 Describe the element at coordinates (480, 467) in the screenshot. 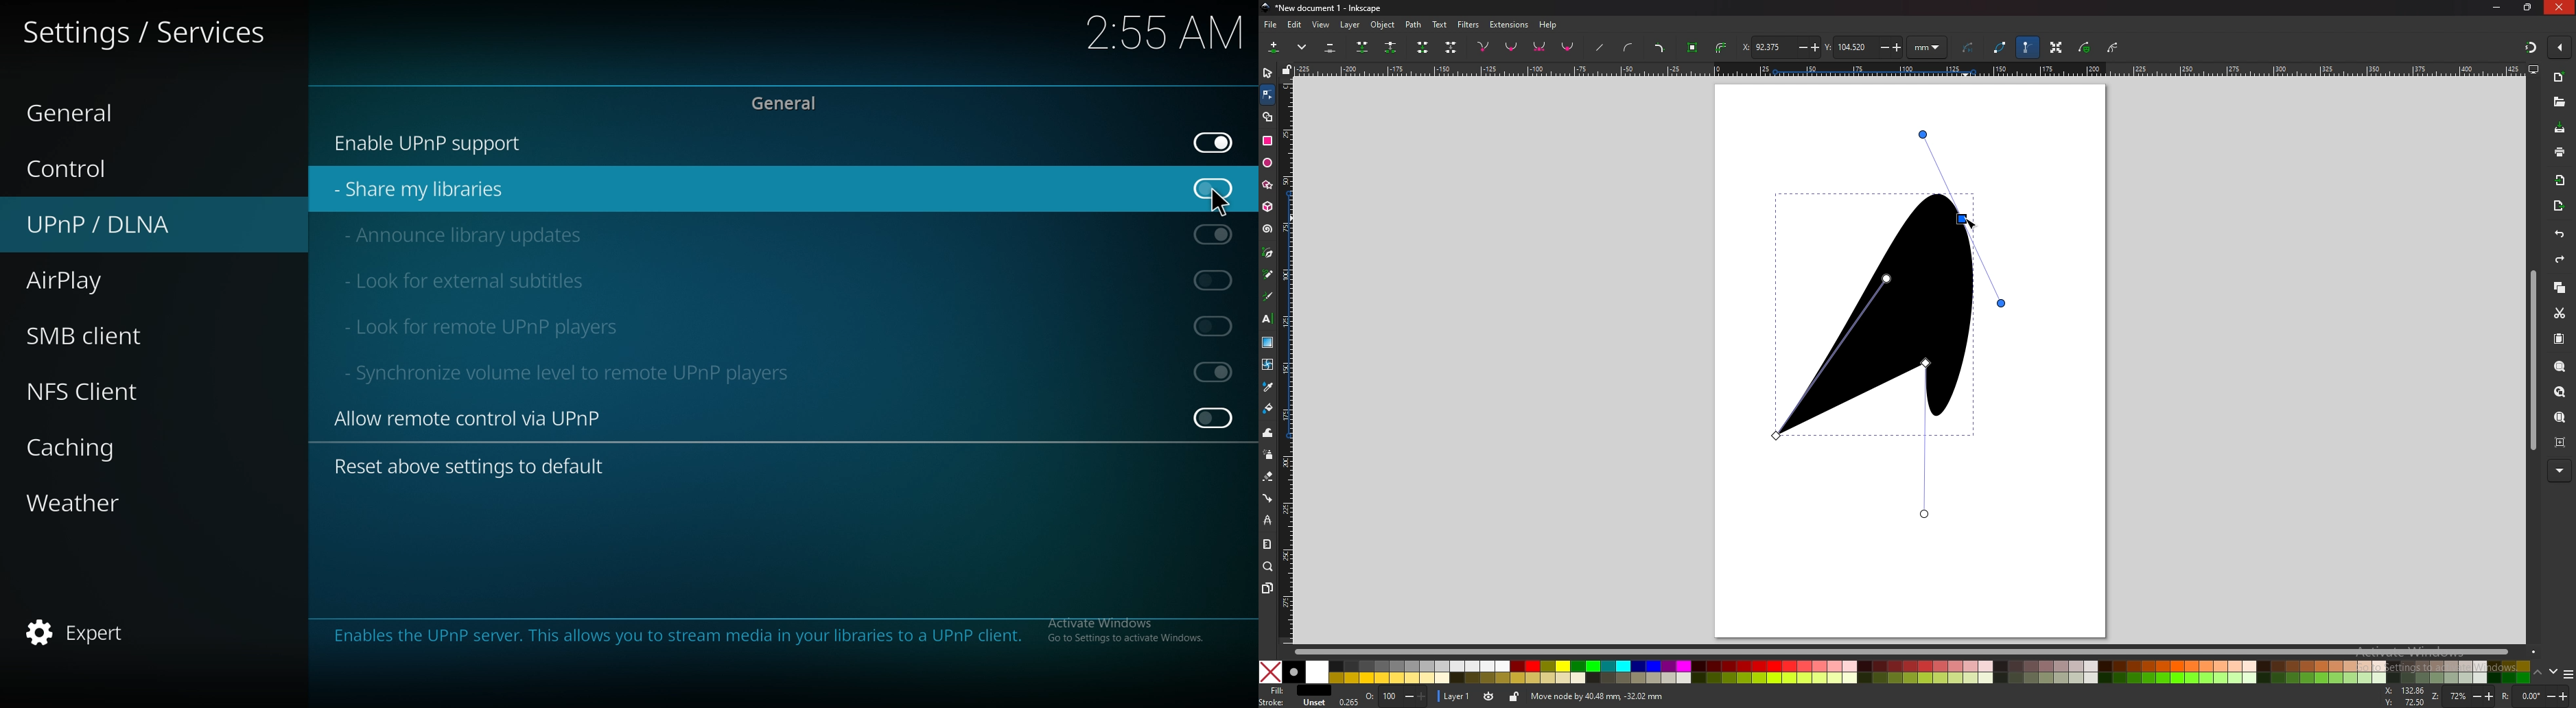

I see `reset` at that location.